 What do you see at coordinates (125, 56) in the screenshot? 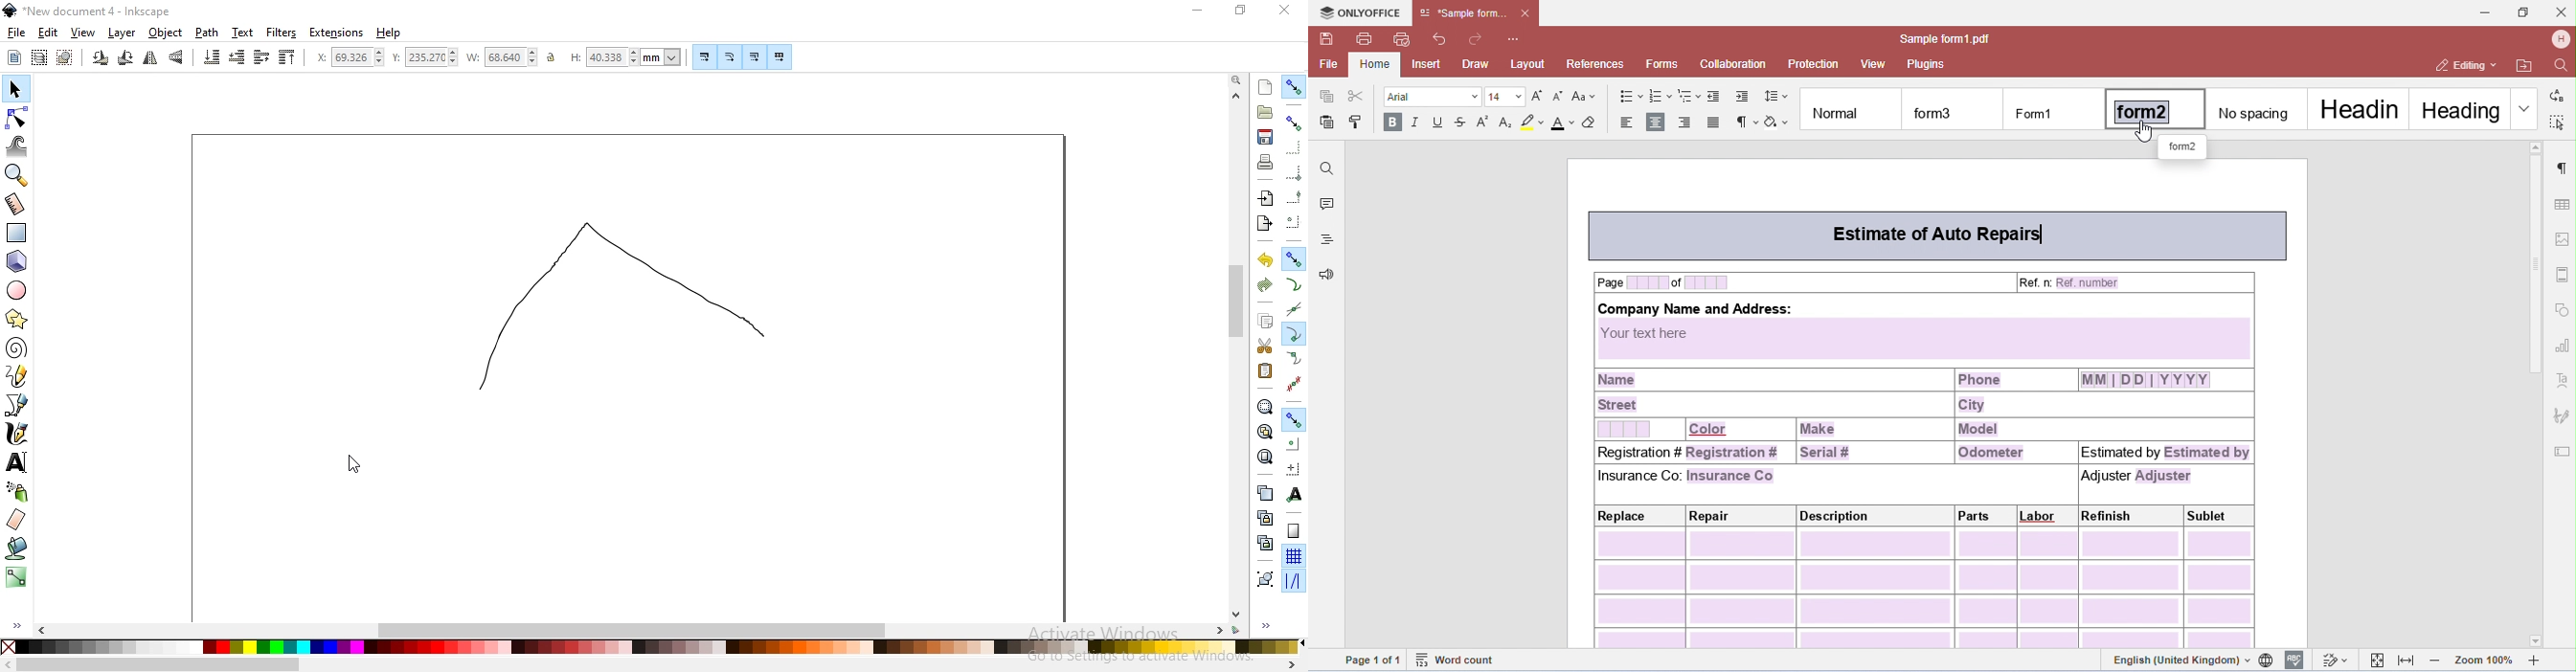
I see `rotate 90 clockwise` at bounding box center [125, 56].